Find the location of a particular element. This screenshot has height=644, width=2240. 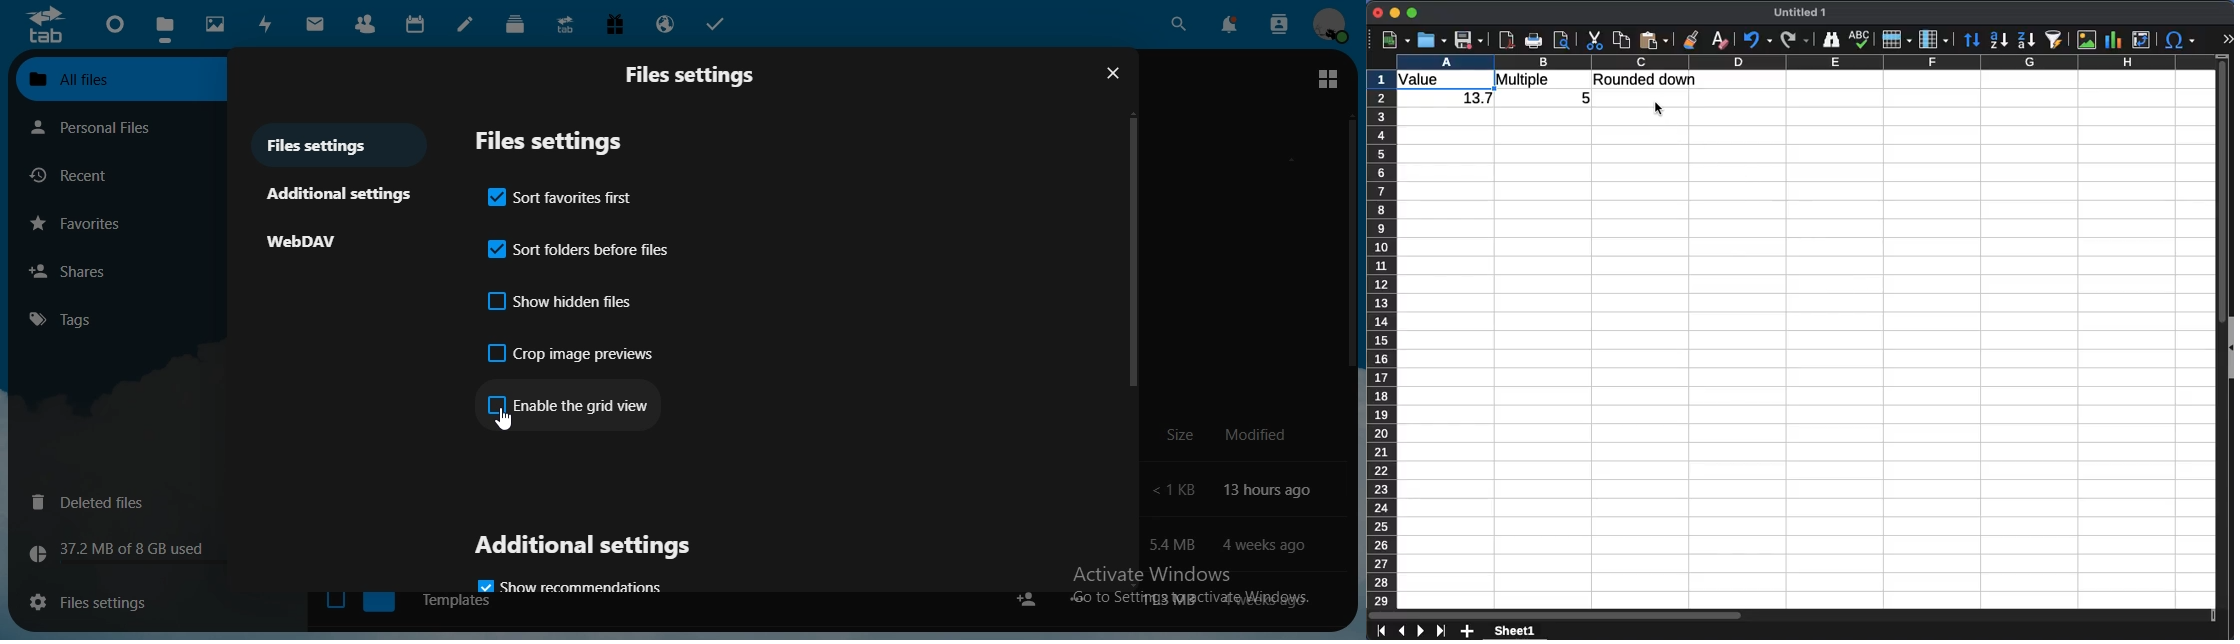

deck is located at coordinates (516, 26).